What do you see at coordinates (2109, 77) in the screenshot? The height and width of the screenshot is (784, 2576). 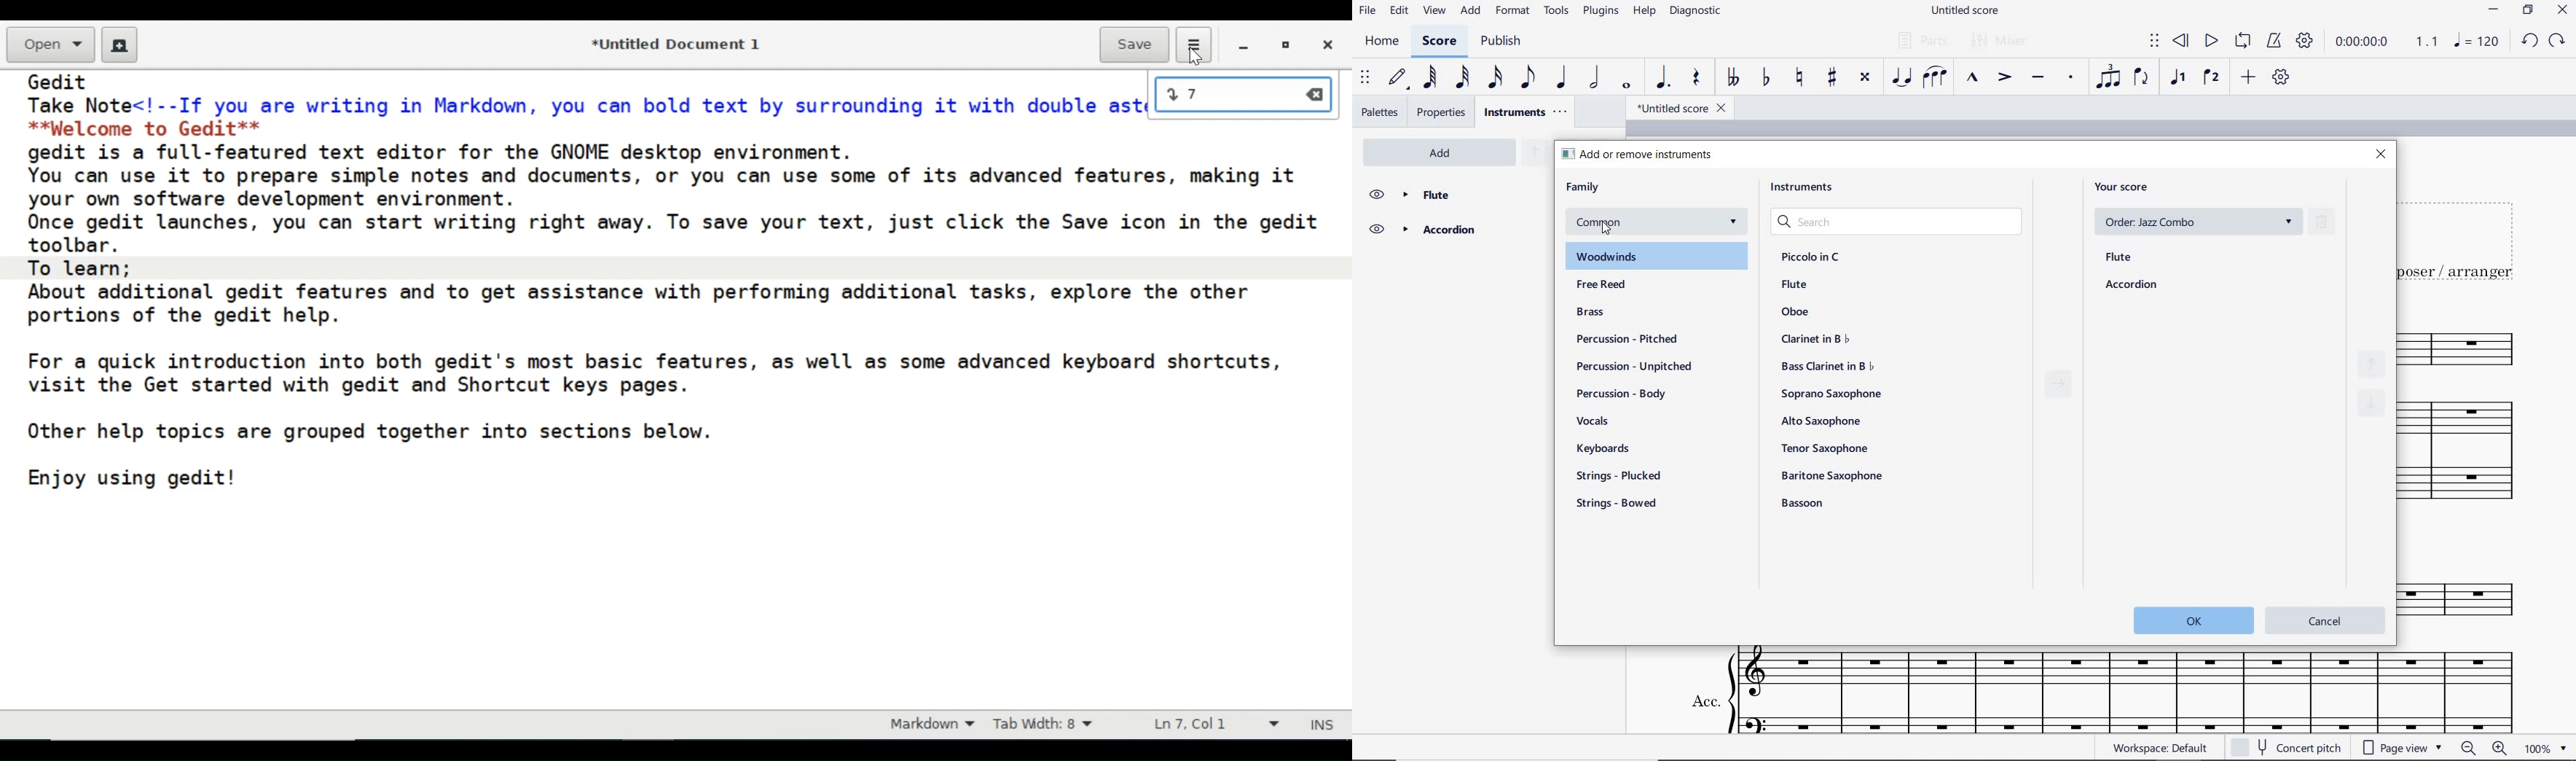 I see `tuplet` at bounding box center [2109, 77].